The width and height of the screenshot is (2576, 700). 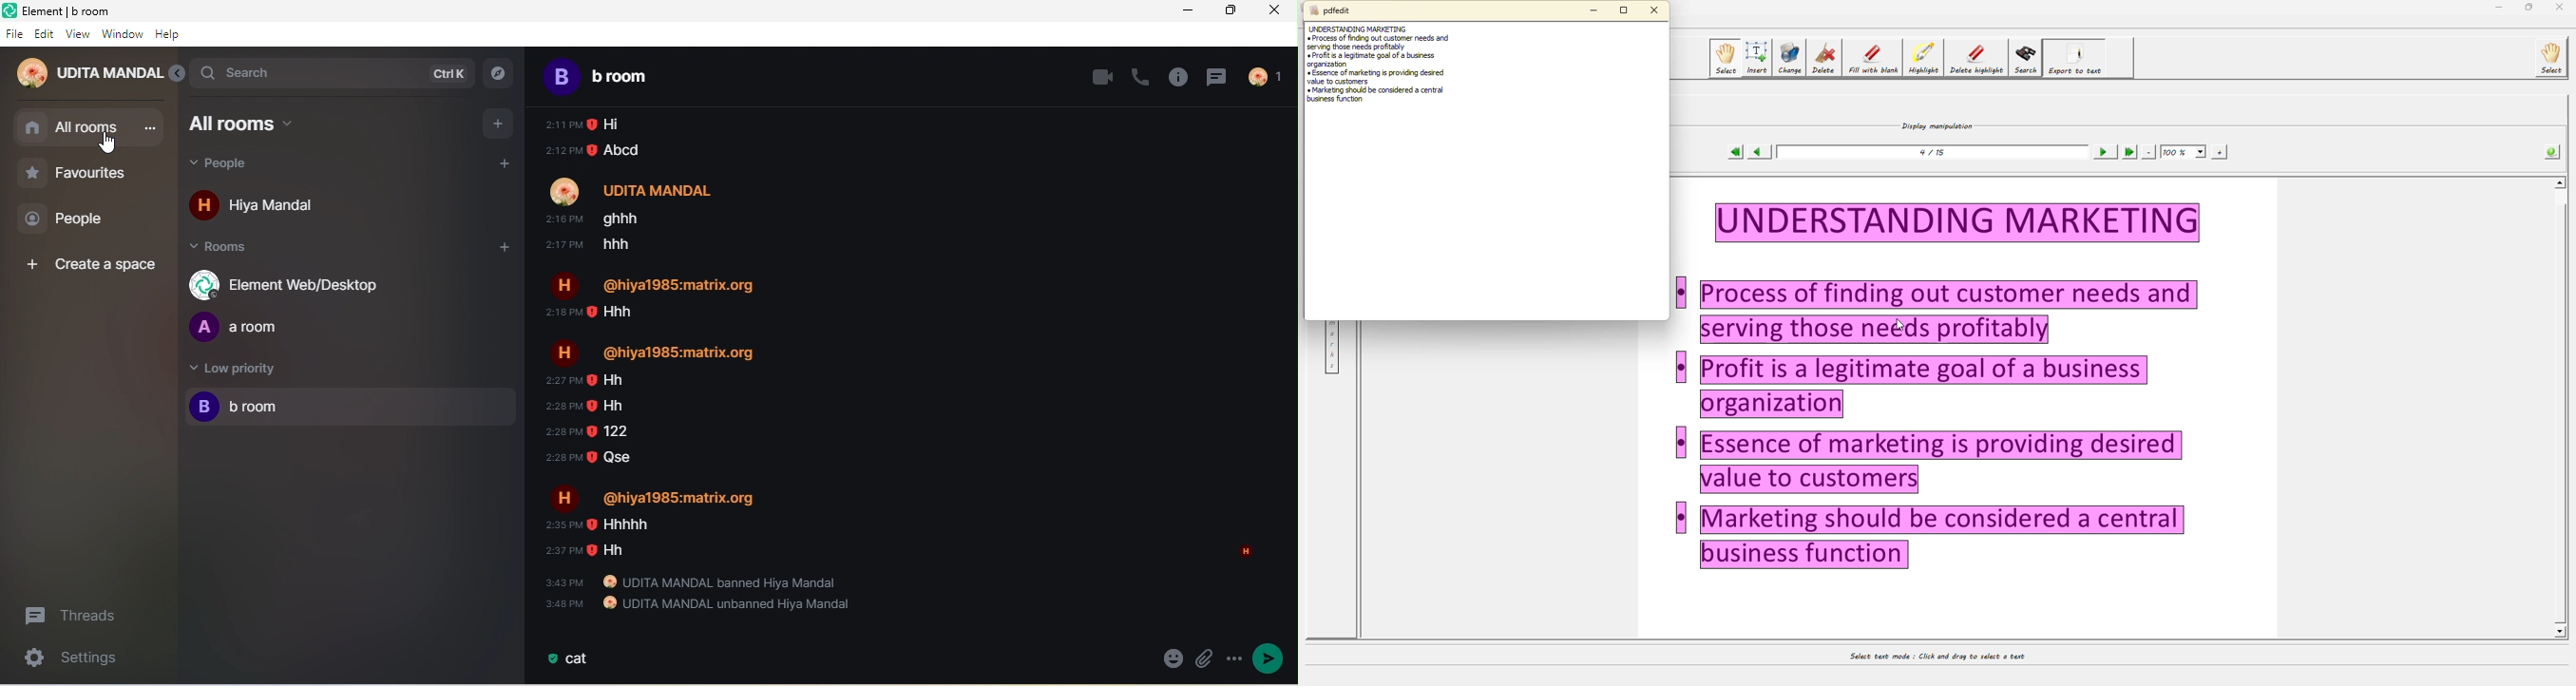 What do you see at coordinates (1271, 77) in the screenshot?
I see `people` at bounding box center [1271, 77].